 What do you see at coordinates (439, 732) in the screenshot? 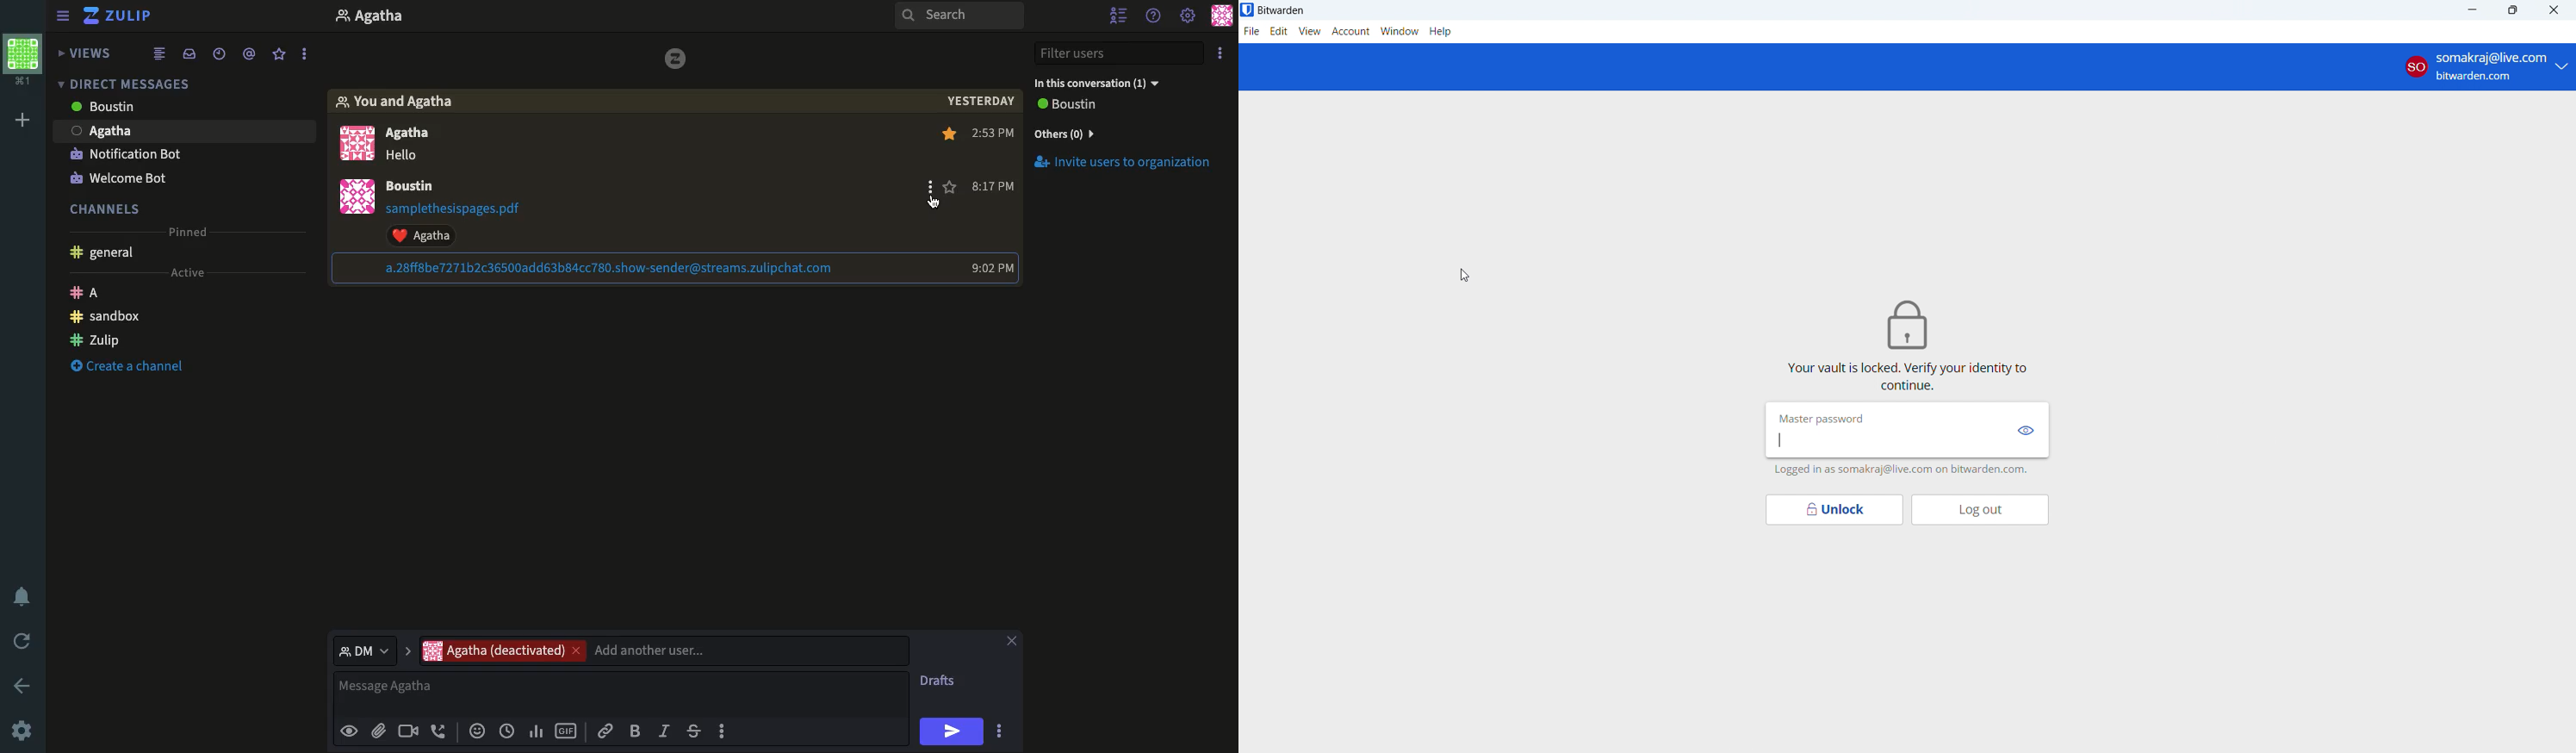
I see `Audio call` at bounding box center [439, 732].